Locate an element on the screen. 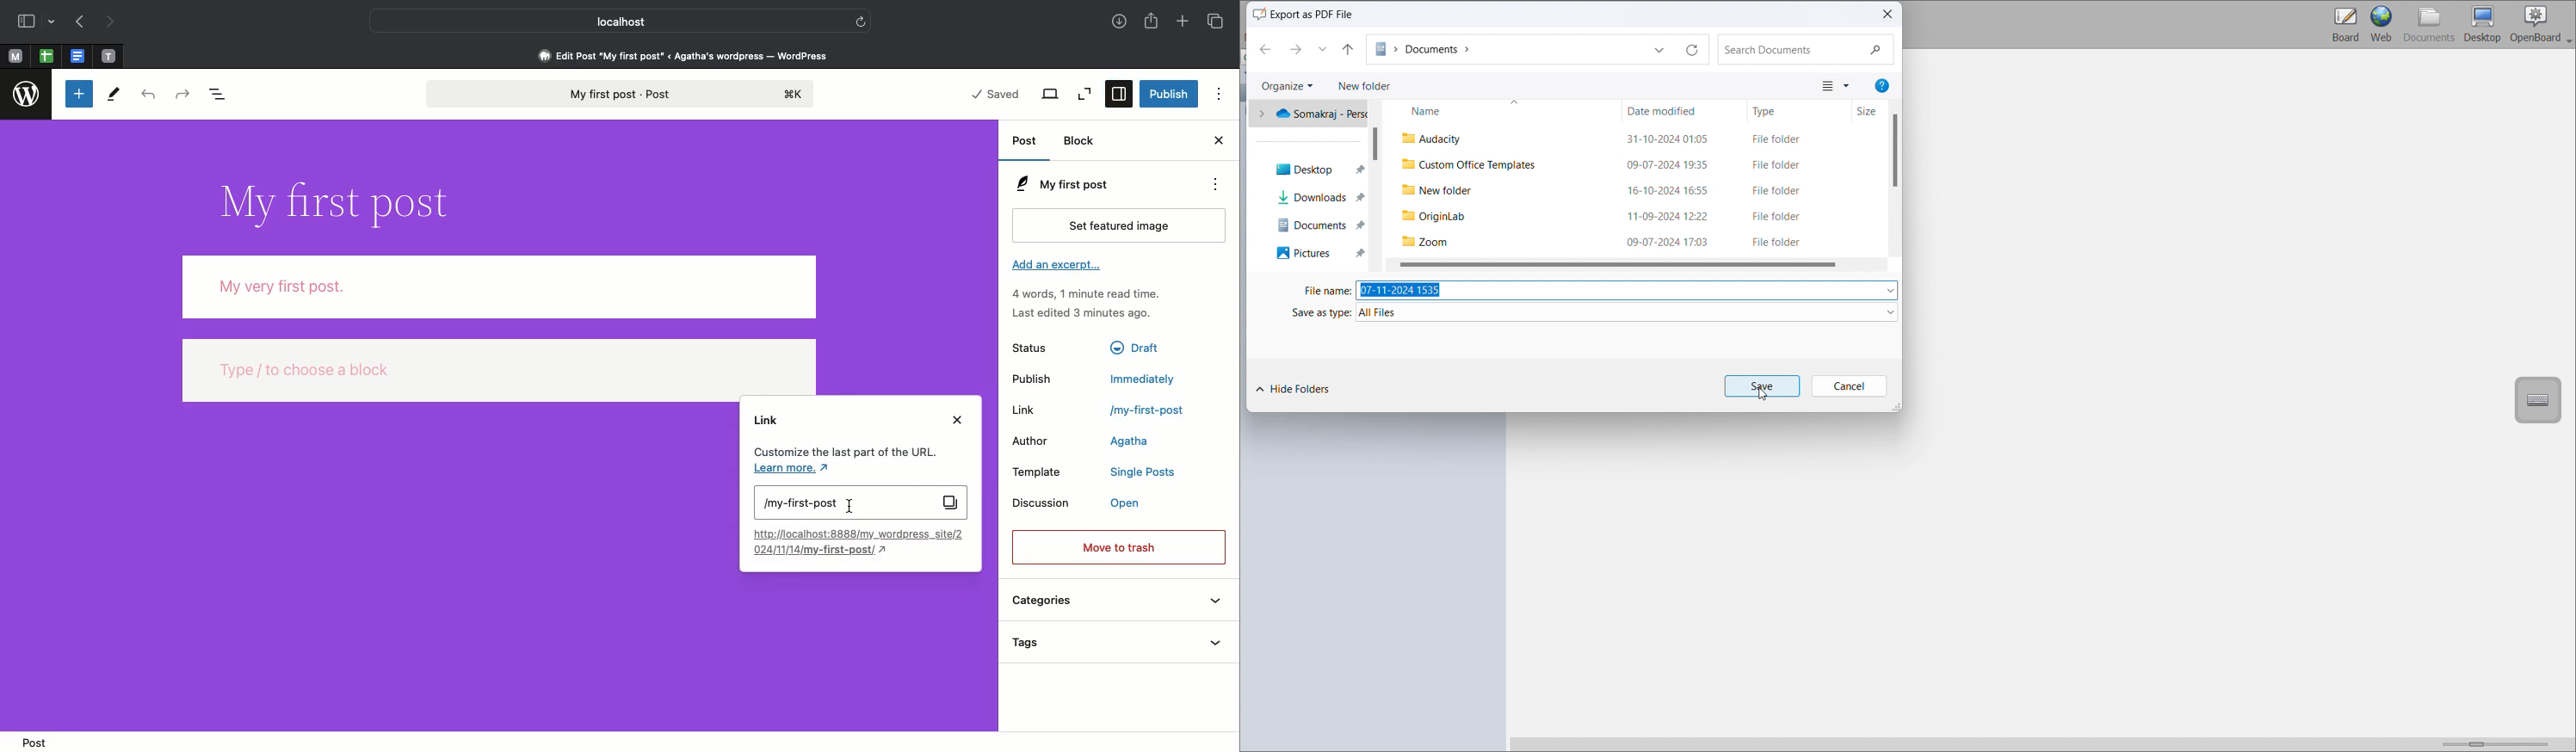 The width and height of the screenshot is (2576, 756). Next page is located at coordinates (115, 22).